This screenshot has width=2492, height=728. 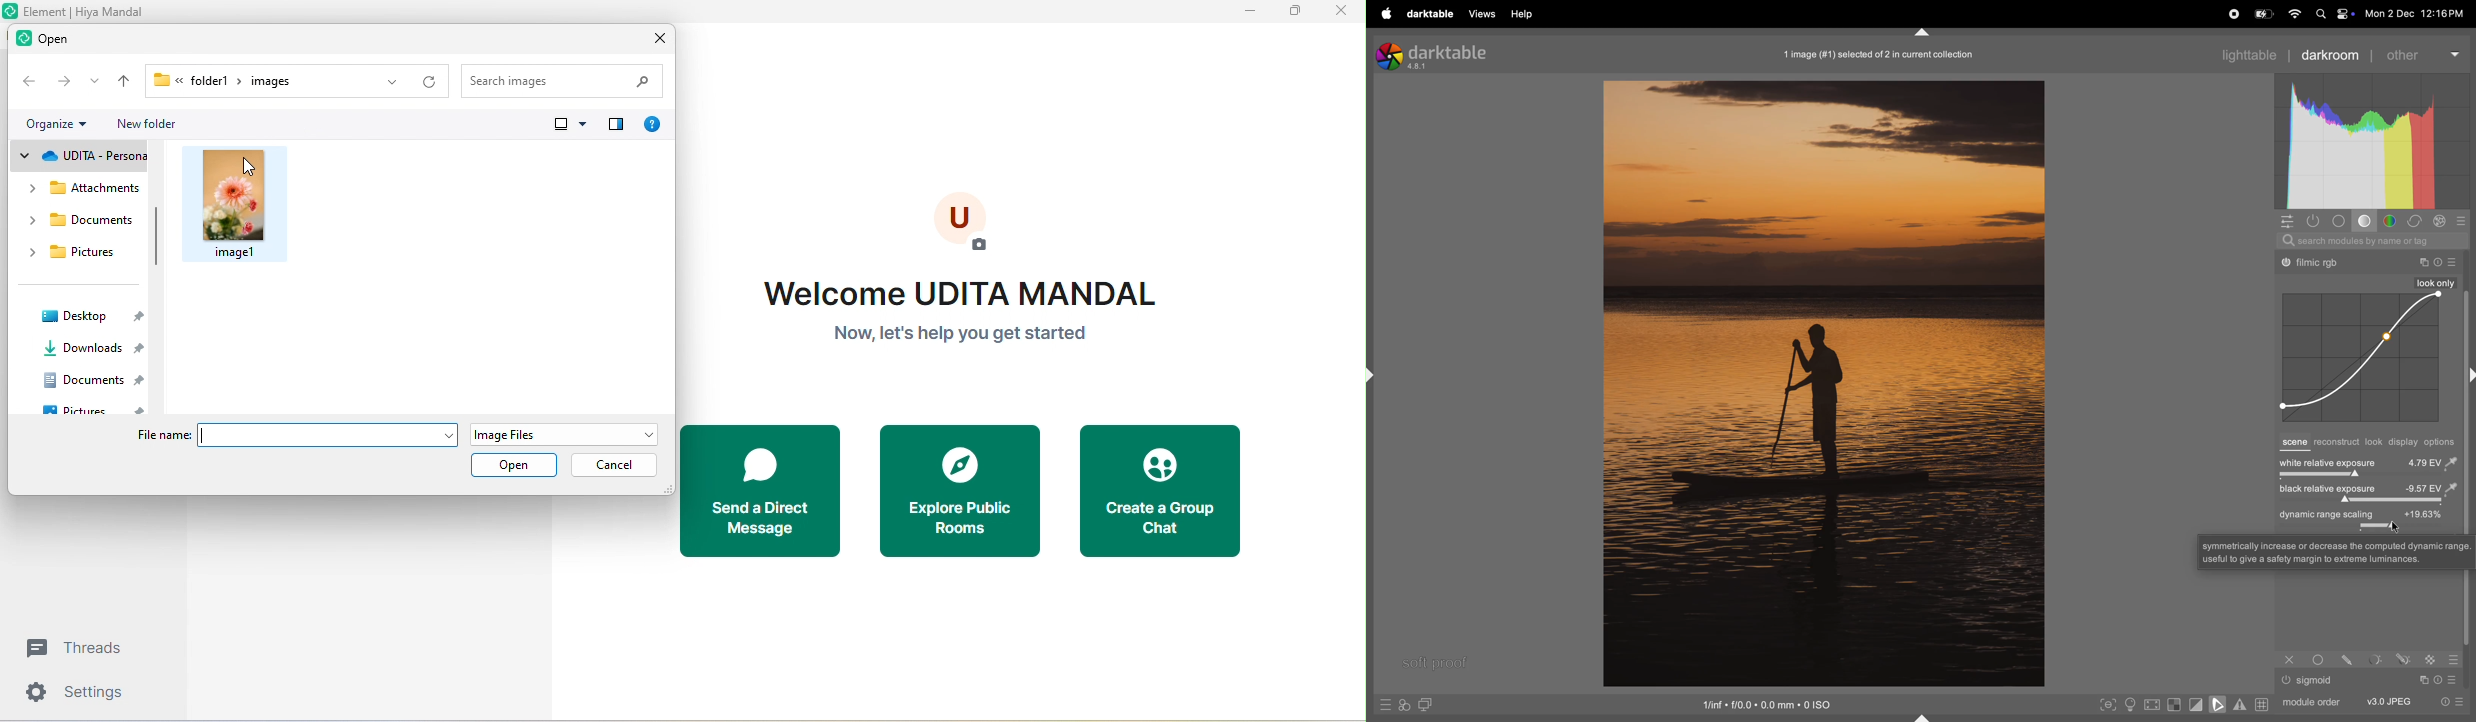 I want to click on thread, so click(x=82, y=648).